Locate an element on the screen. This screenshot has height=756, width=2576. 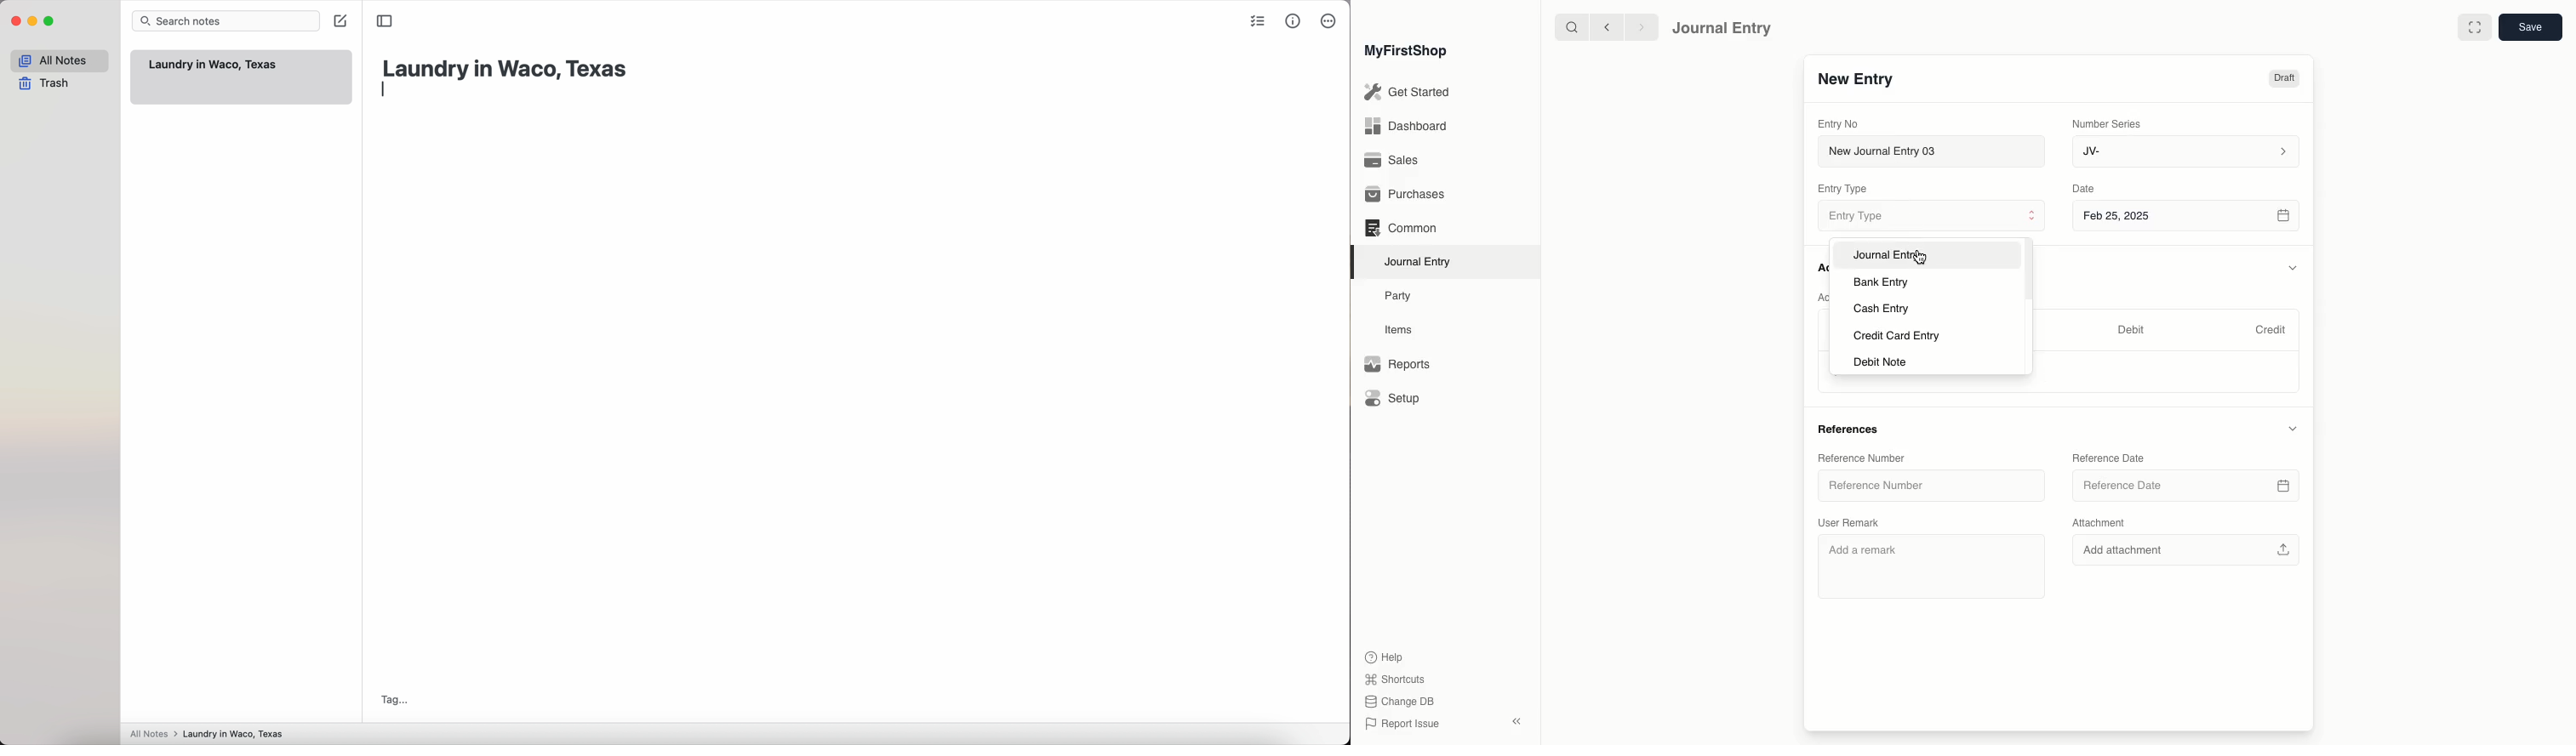
Credit is located at coordinates (2270, 328).